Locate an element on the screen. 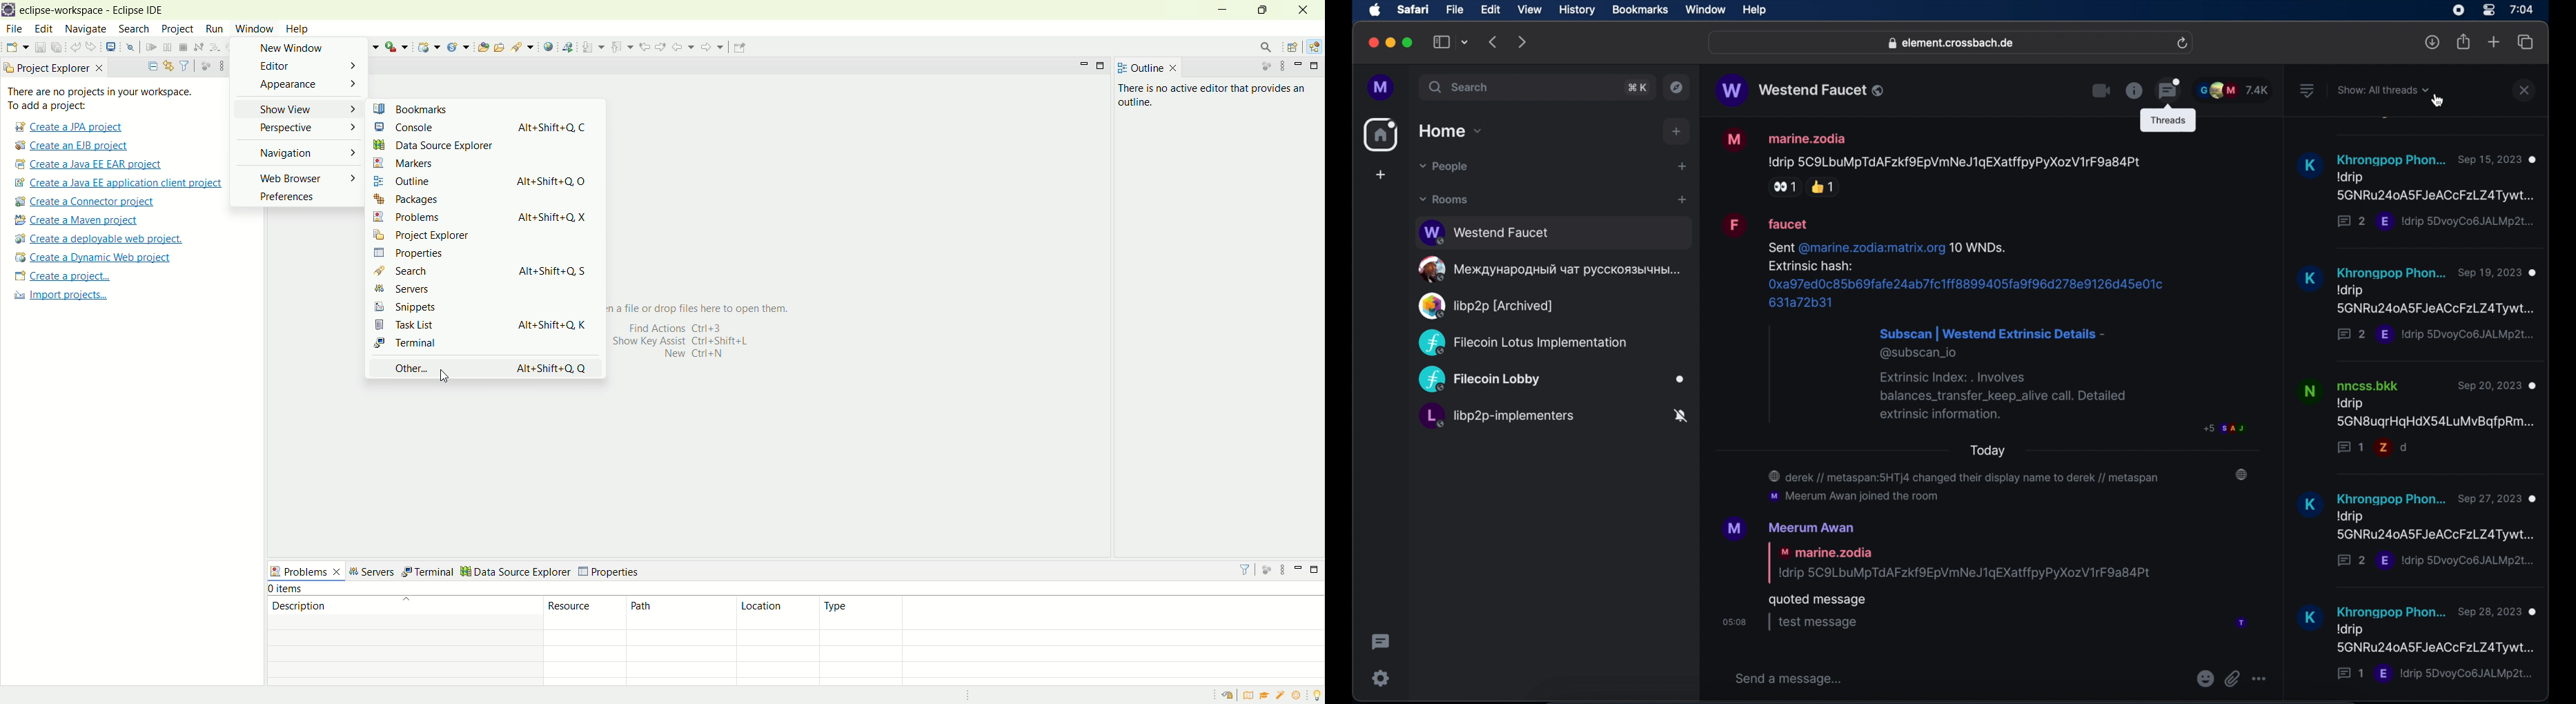 The height and width of the screenshot is (728, 2576). minimize is located at coordinates (1296, 570).